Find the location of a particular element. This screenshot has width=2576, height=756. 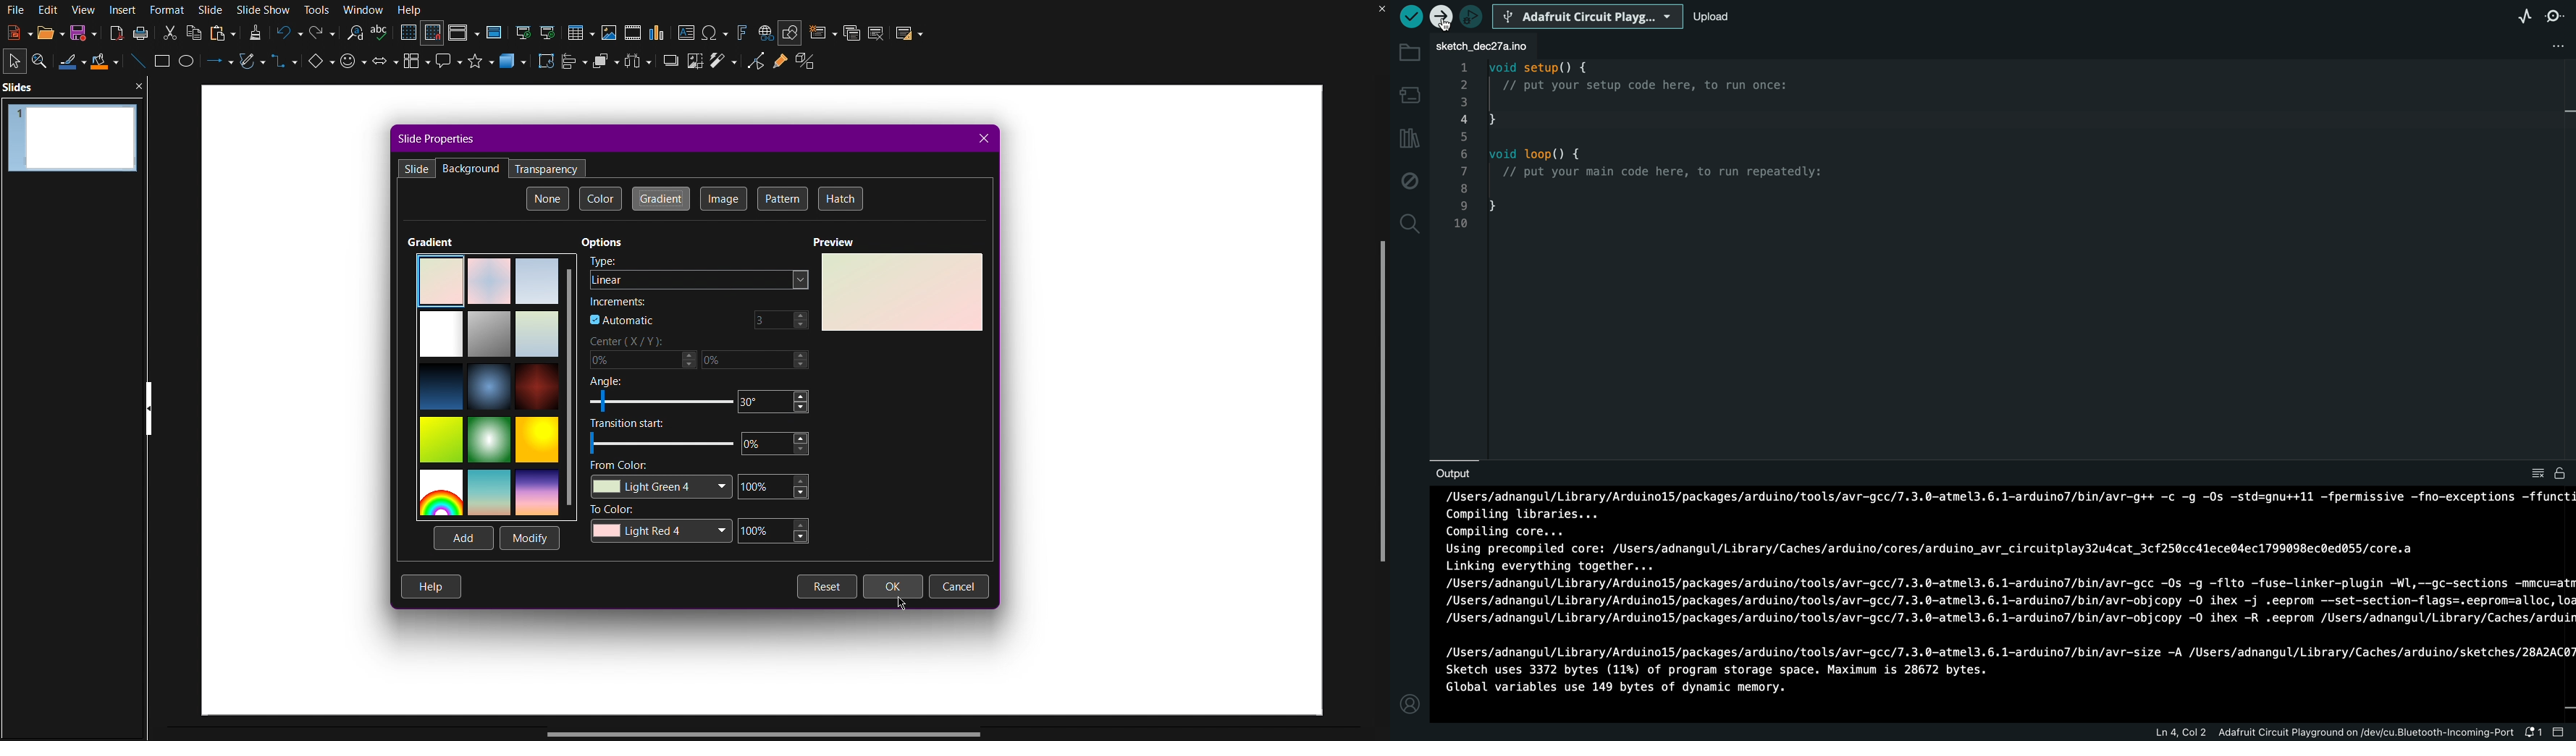

Transition start is located at coordinates (703, 439).